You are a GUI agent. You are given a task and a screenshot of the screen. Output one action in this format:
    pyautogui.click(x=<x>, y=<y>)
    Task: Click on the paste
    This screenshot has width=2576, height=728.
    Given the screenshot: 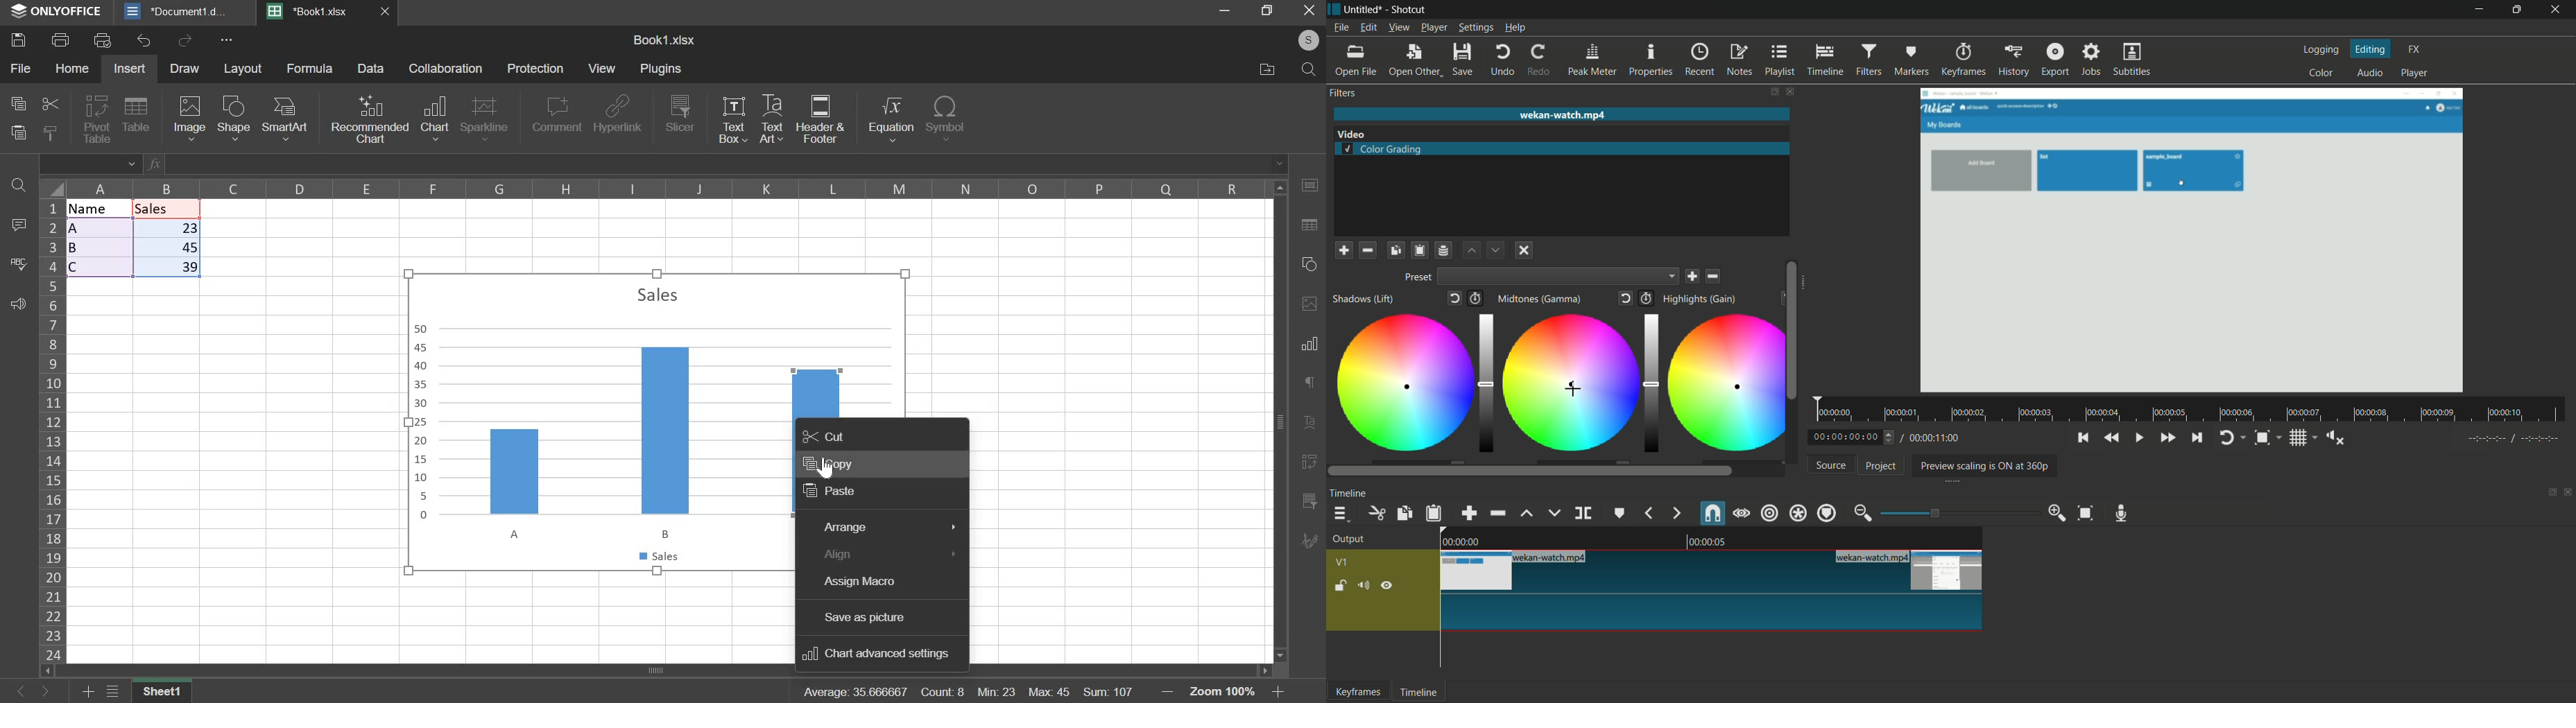 What is the action you would take?
    pyautogui.click(x=832, y=492)
    